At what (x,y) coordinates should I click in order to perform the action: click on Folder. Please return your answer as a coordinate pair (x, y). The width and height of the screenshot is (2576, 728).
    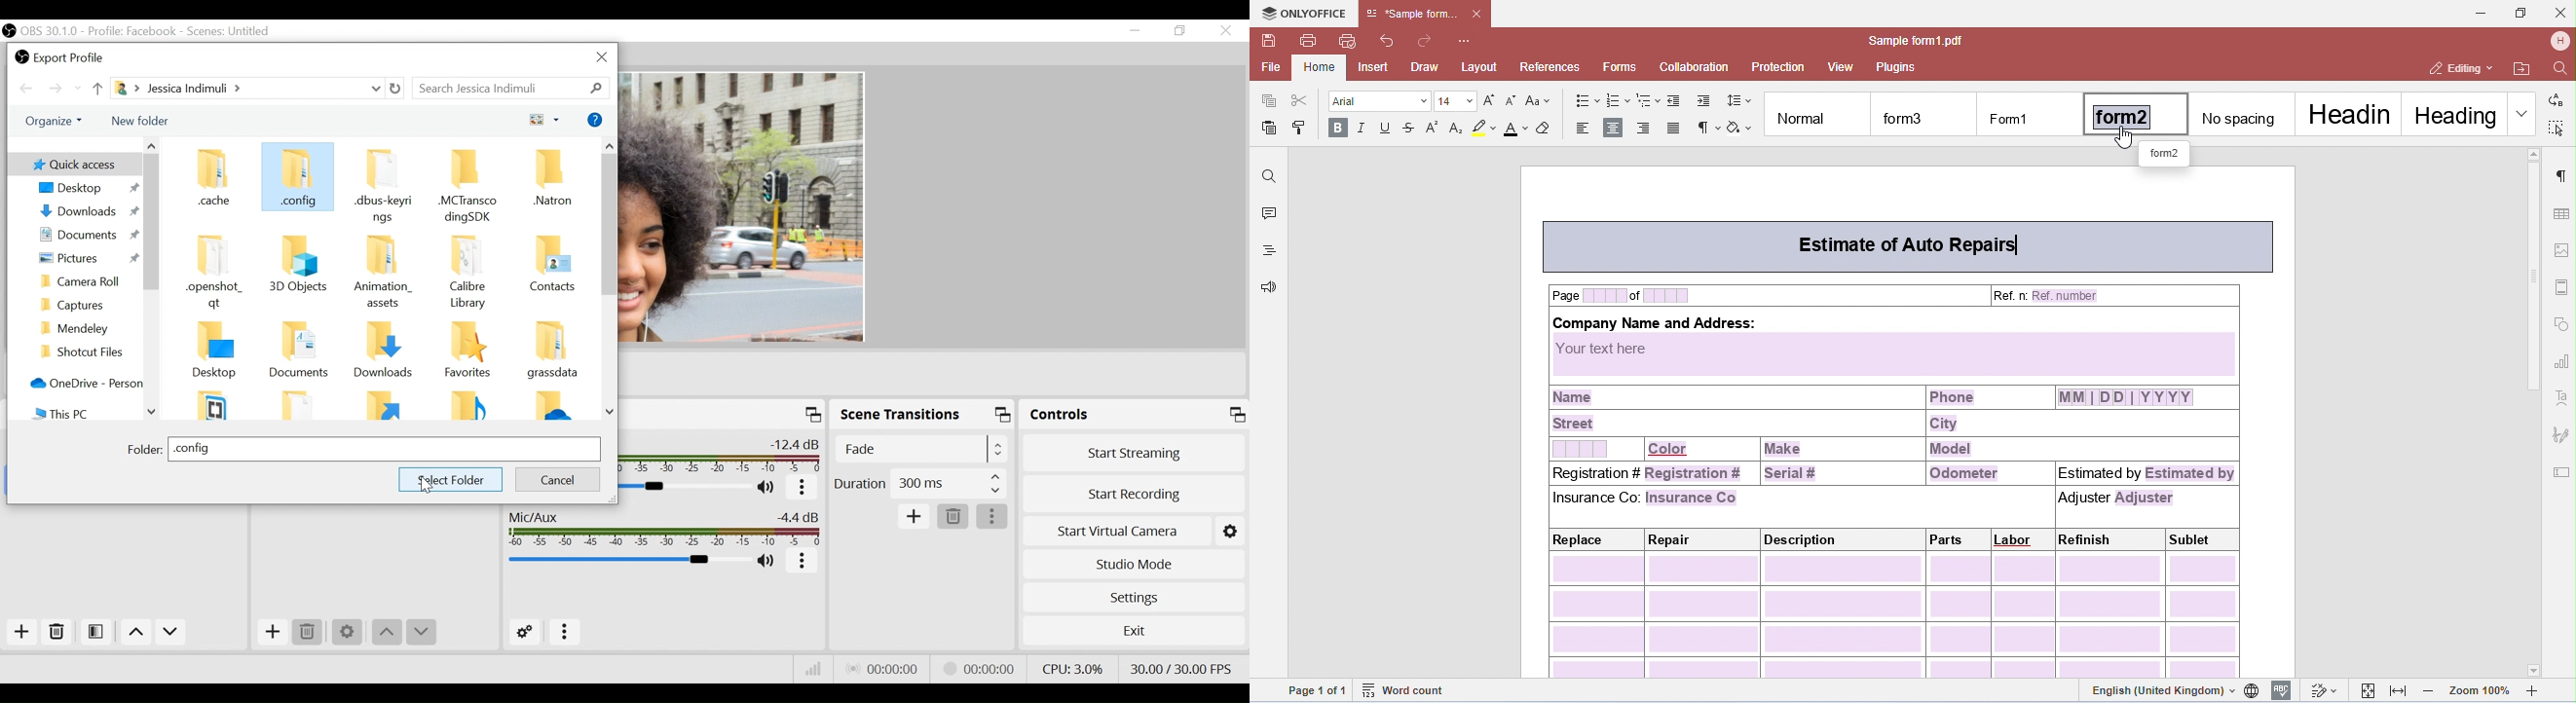
    Looking at the image, I should click on (468, 405).